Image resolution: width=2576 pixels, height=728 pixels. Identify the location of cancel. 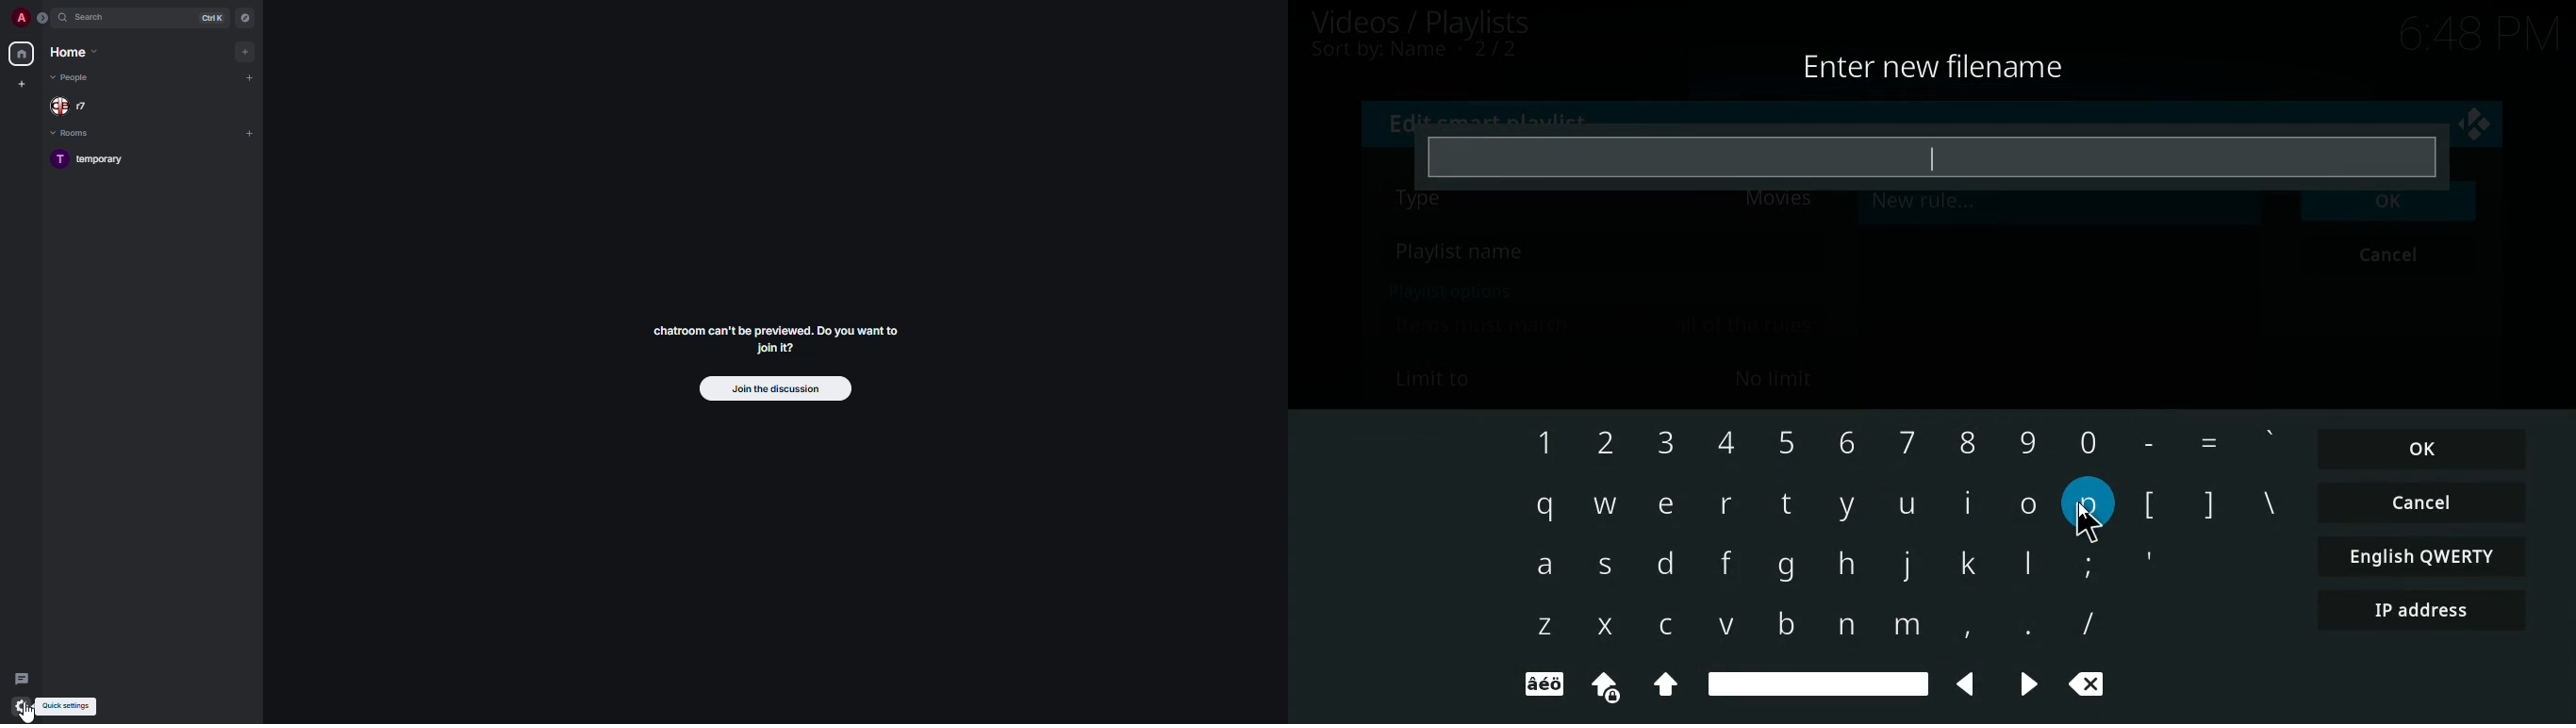
(2421, 504).